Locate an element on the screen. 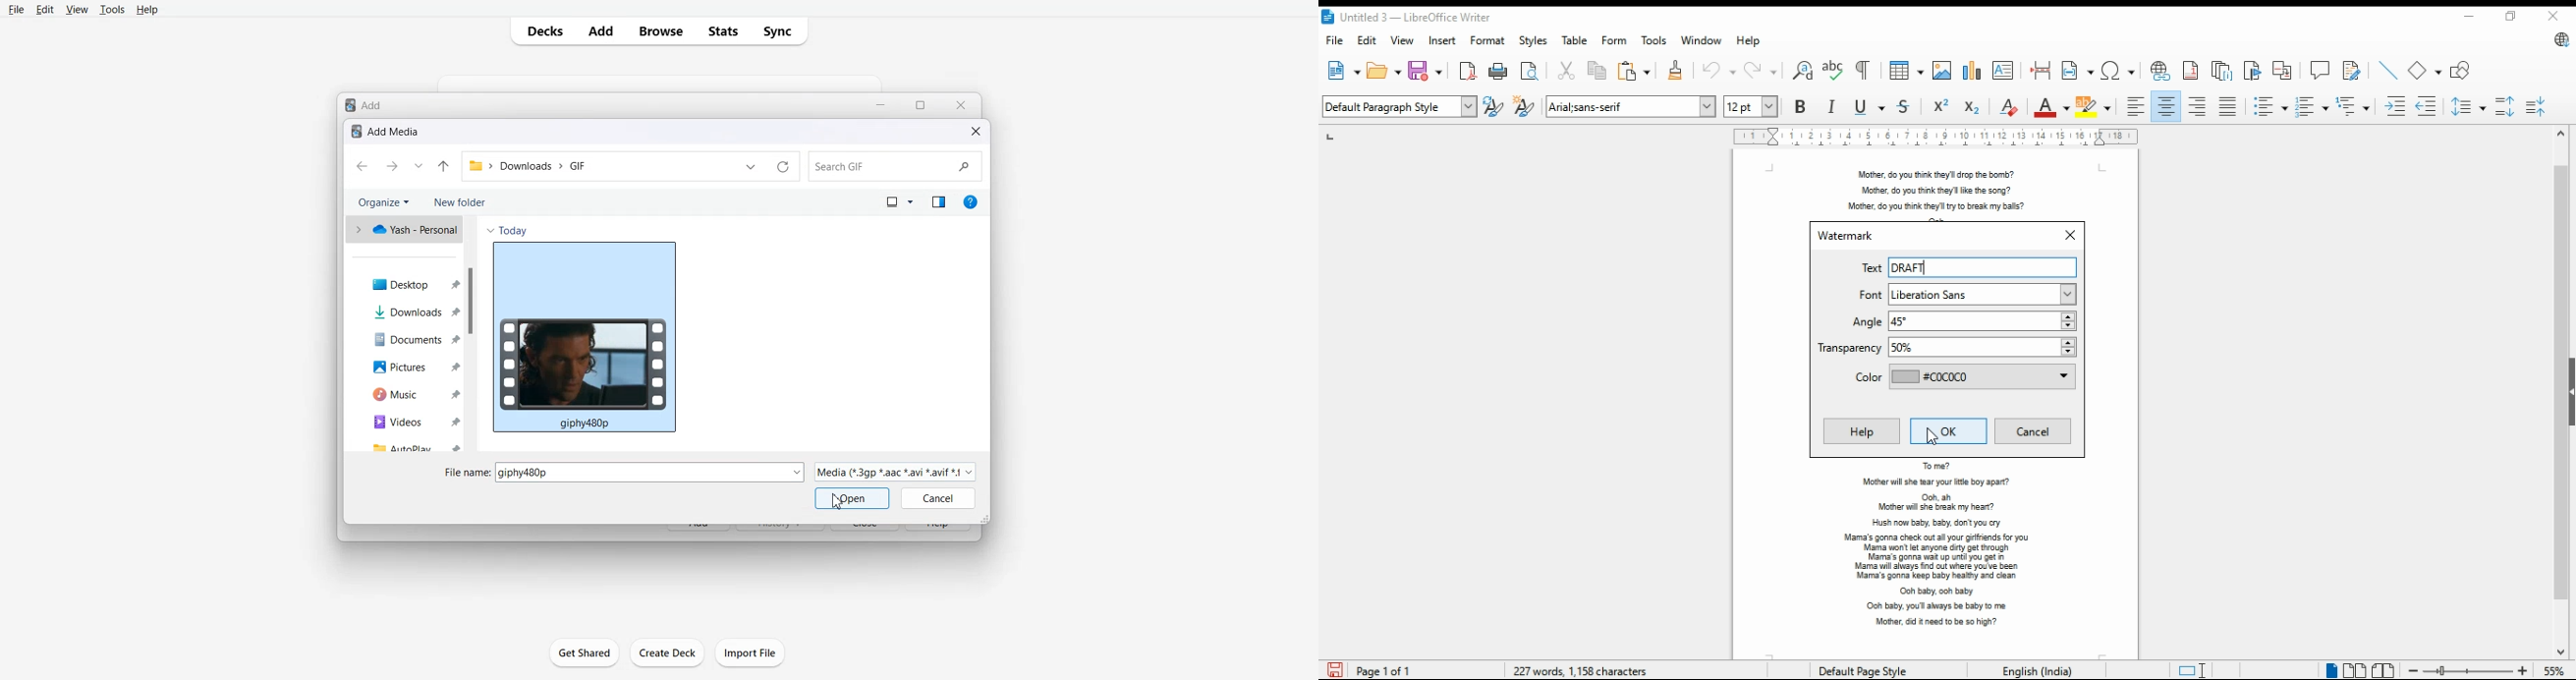 This screenshot has height=700, width=2576. window is located at coordinates (1702, 40).